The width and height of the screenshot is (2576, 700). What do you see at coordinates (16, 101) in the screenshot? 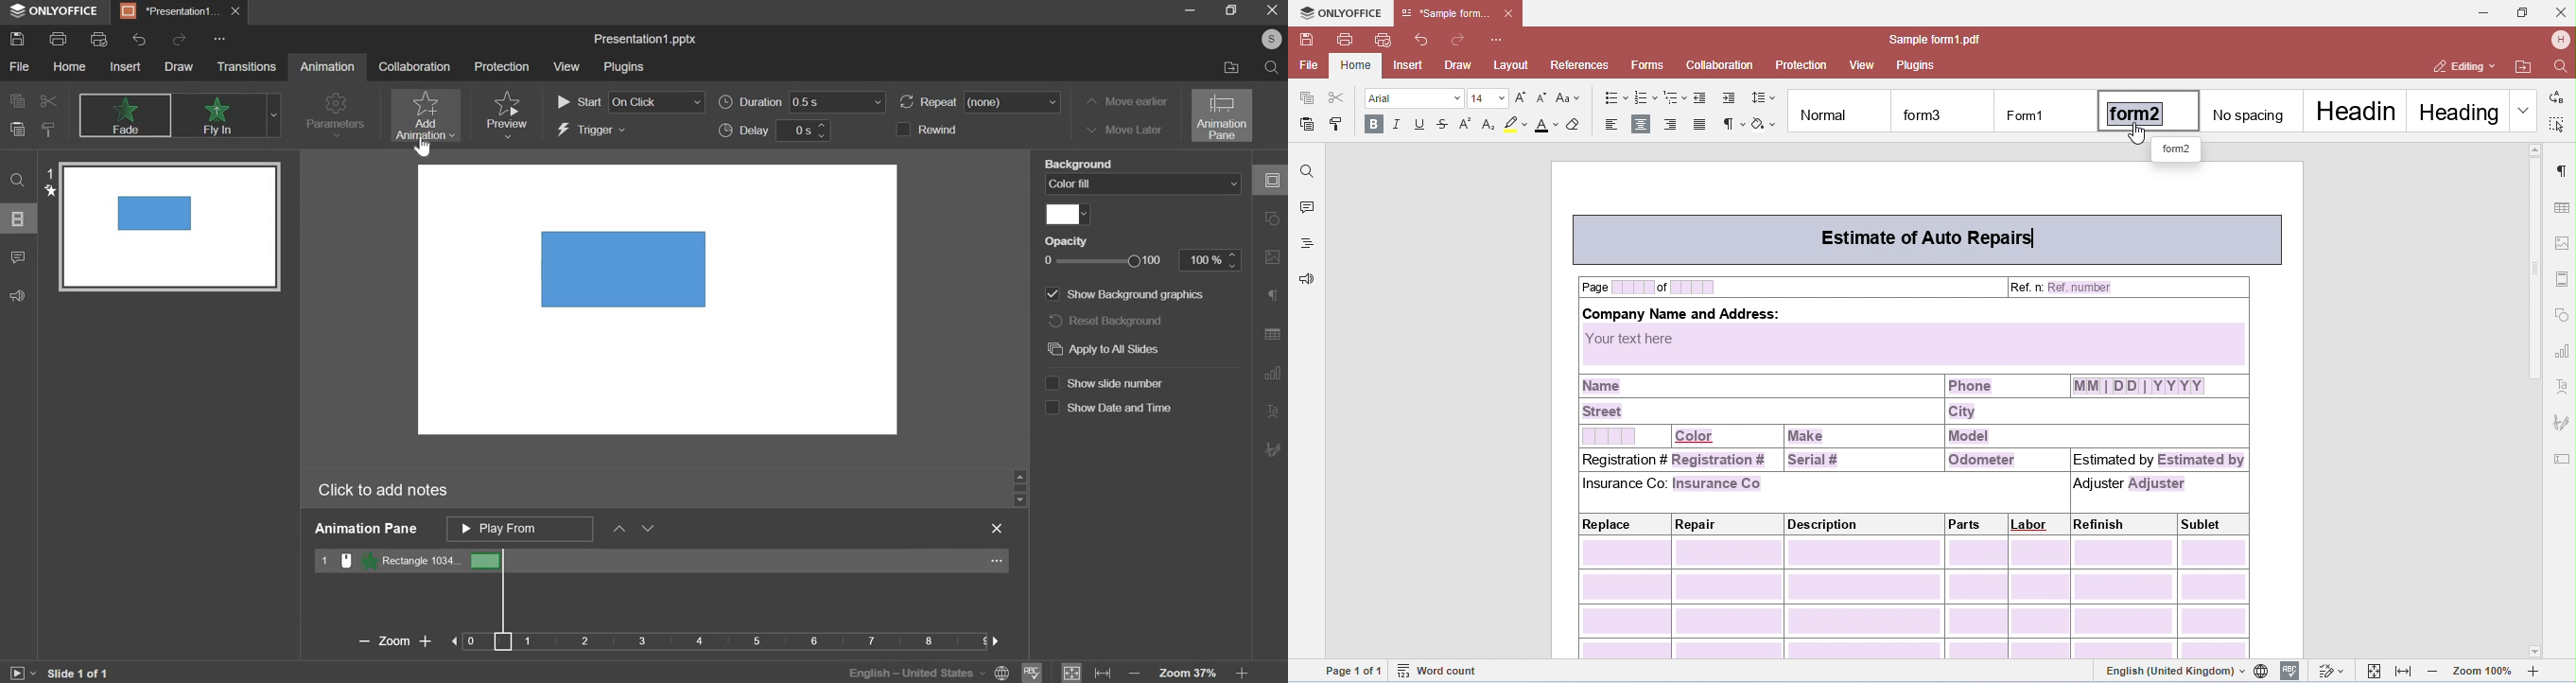
I see `copy` at bounding box center [16, 101].